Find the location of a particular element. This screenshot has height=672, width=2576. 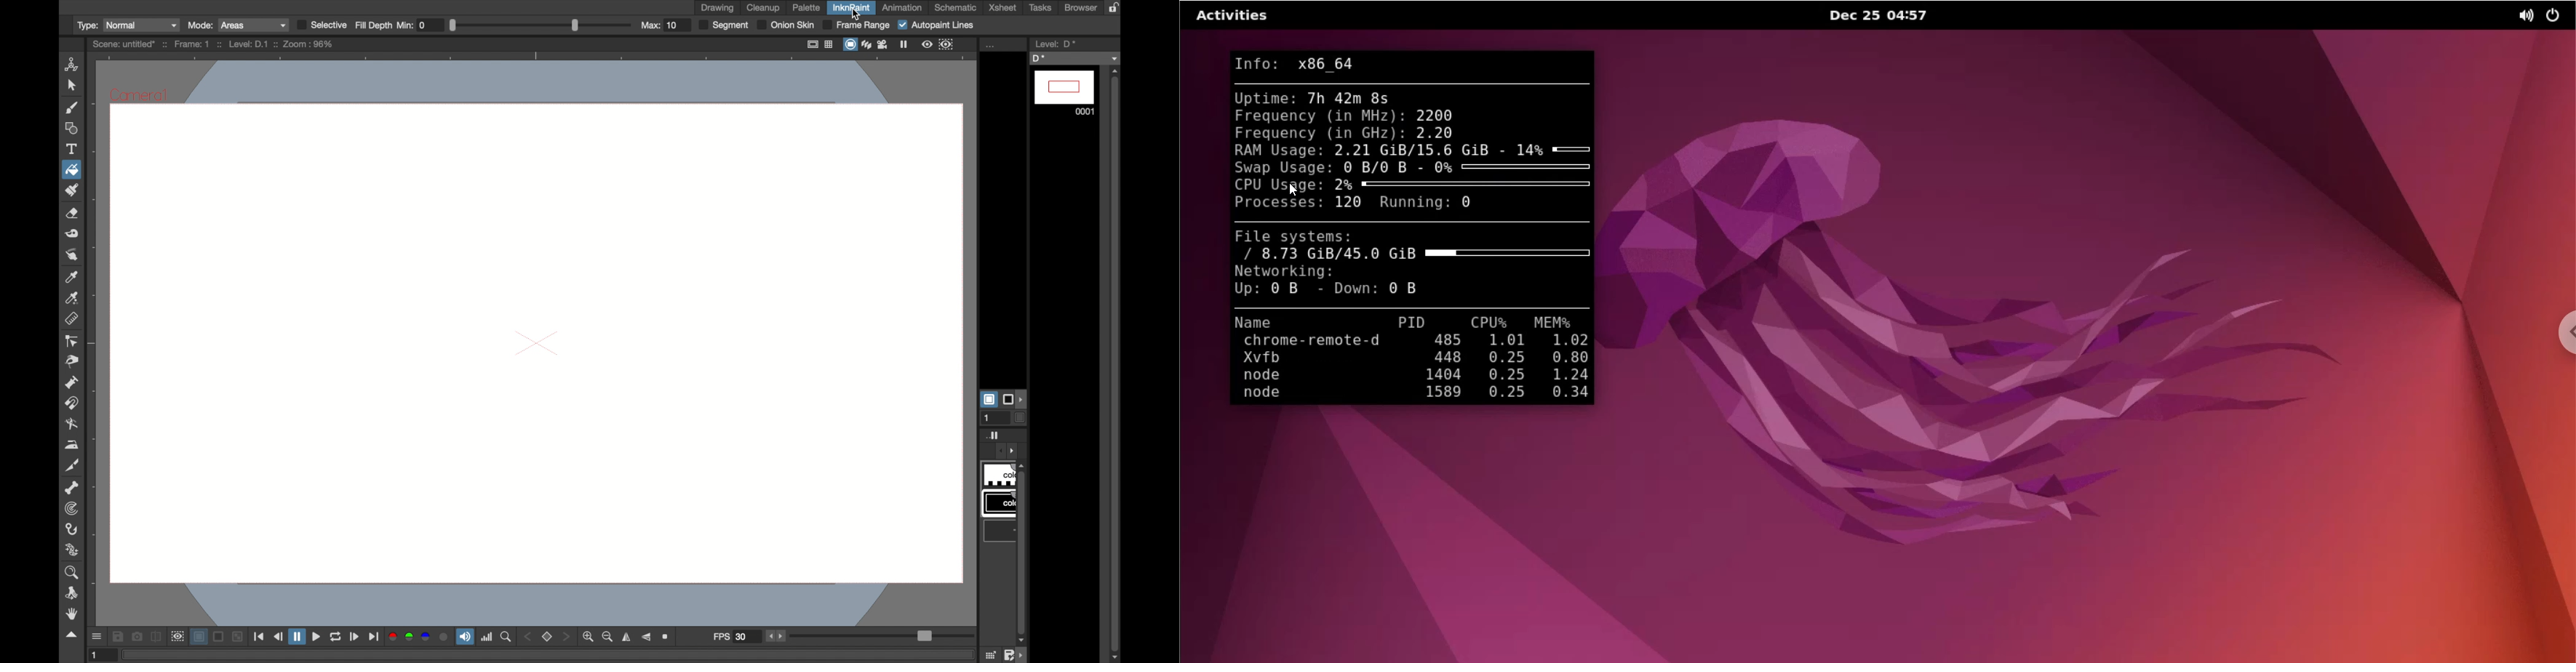

rgb picker tool is located at coordinates (72, 298).